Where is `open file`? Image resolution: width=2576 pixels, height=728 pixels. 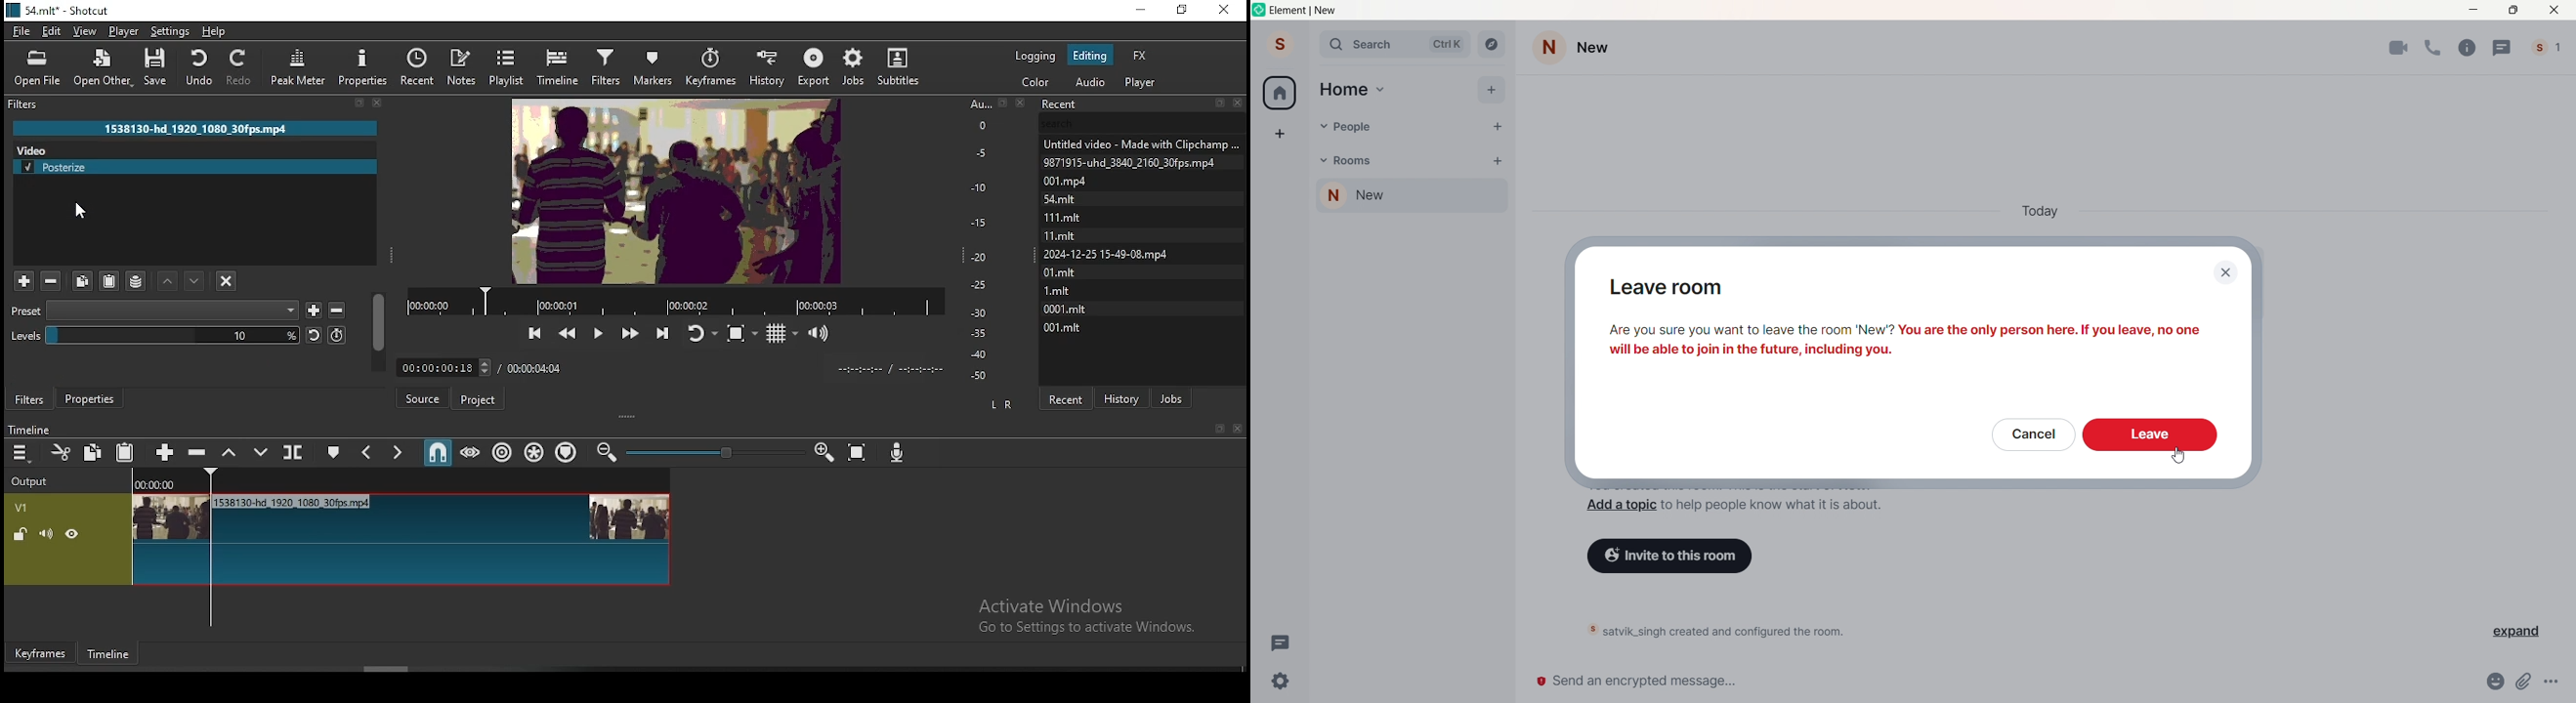 open file is located at coordinates (36, 67).